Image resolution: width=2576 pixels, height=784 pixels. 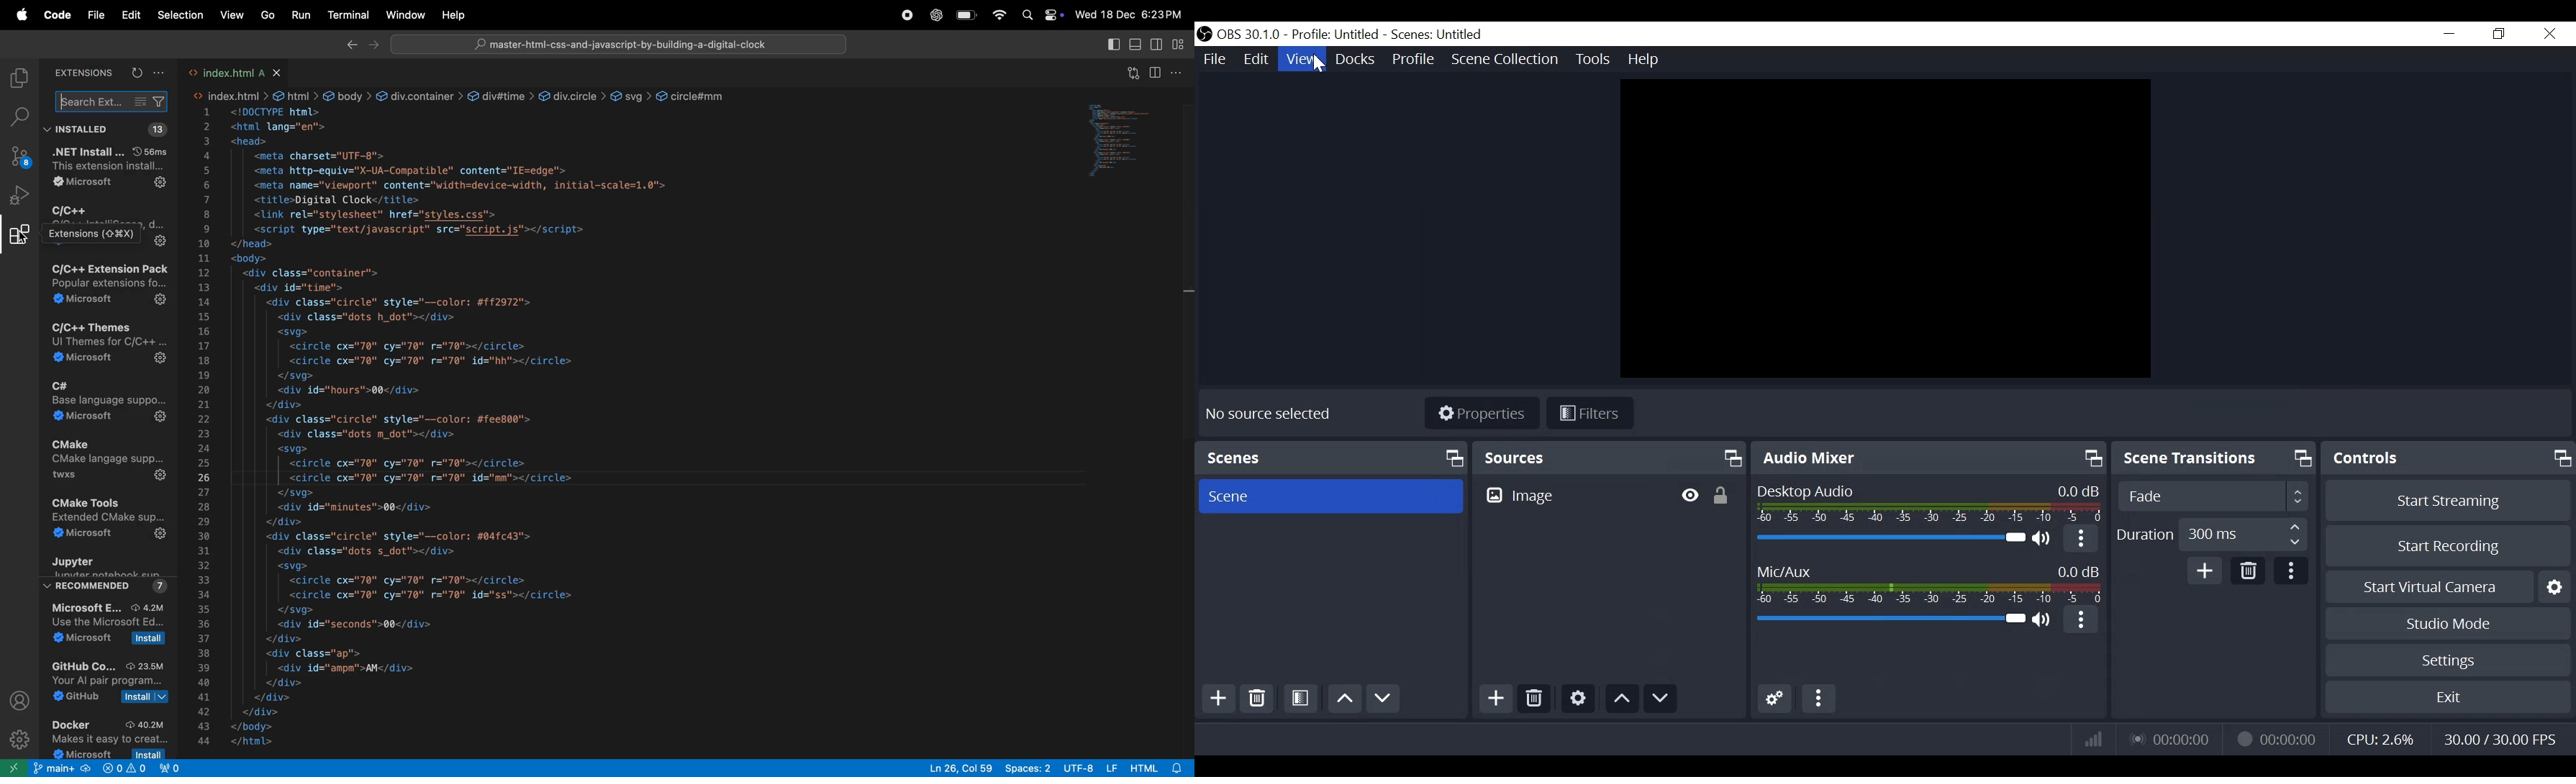 What do you see at coordinates (2499, 740) in the screenshot?
I see `Frame Per Second` at bounding box center [2499, 740].